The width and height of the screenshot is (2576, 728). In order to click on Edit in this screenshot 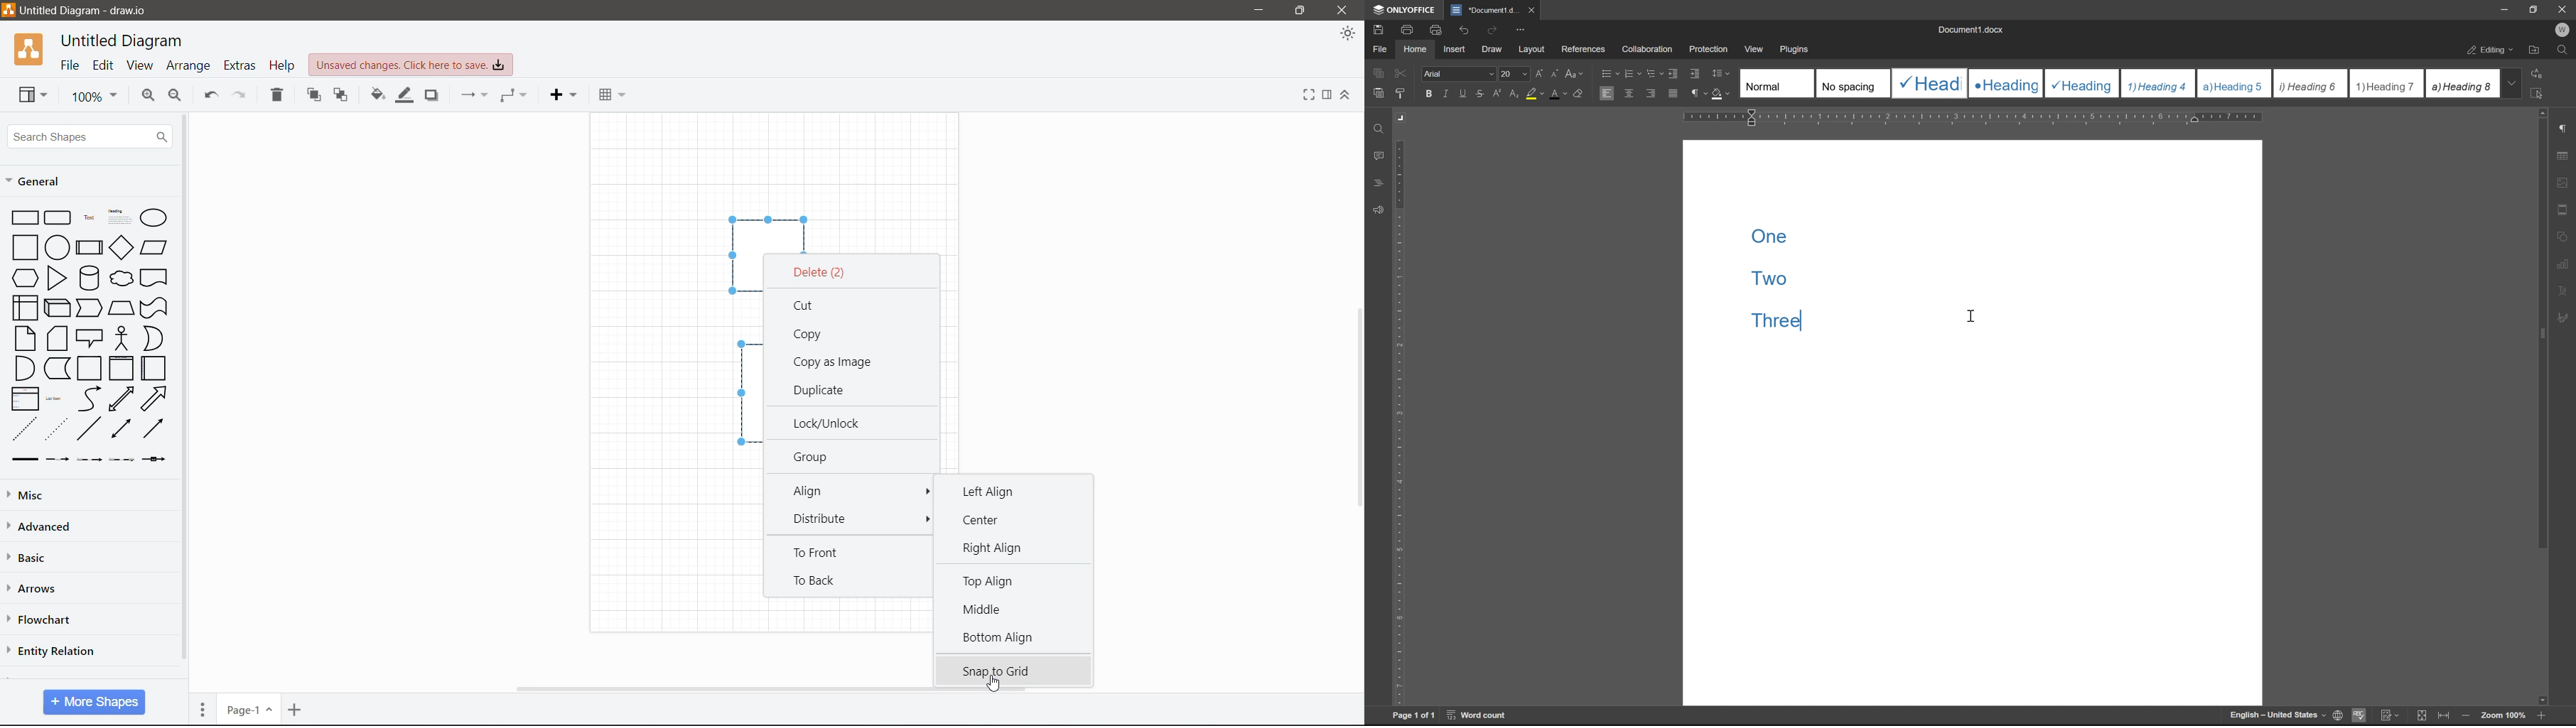, I will do `click(104, 66)`.